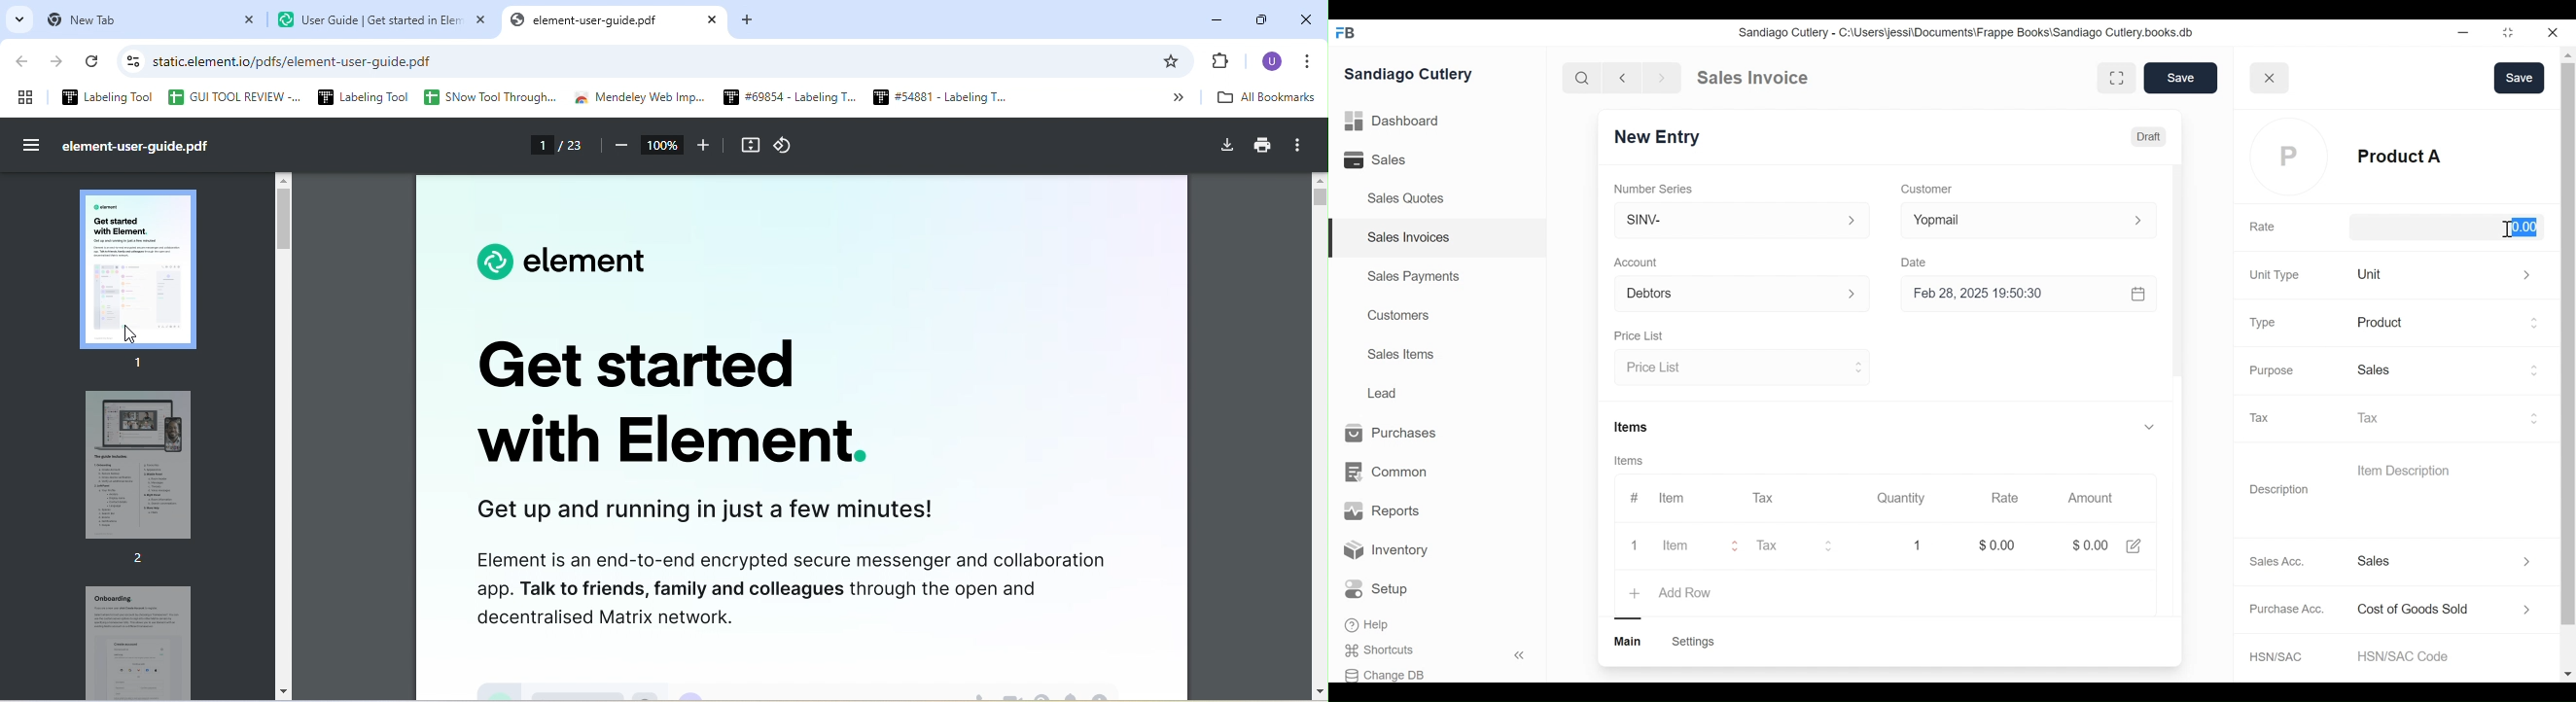  What do you see at coordinates (147, 273) in the screenshot?
I see `pages pane` at bounding box center [147, 273].